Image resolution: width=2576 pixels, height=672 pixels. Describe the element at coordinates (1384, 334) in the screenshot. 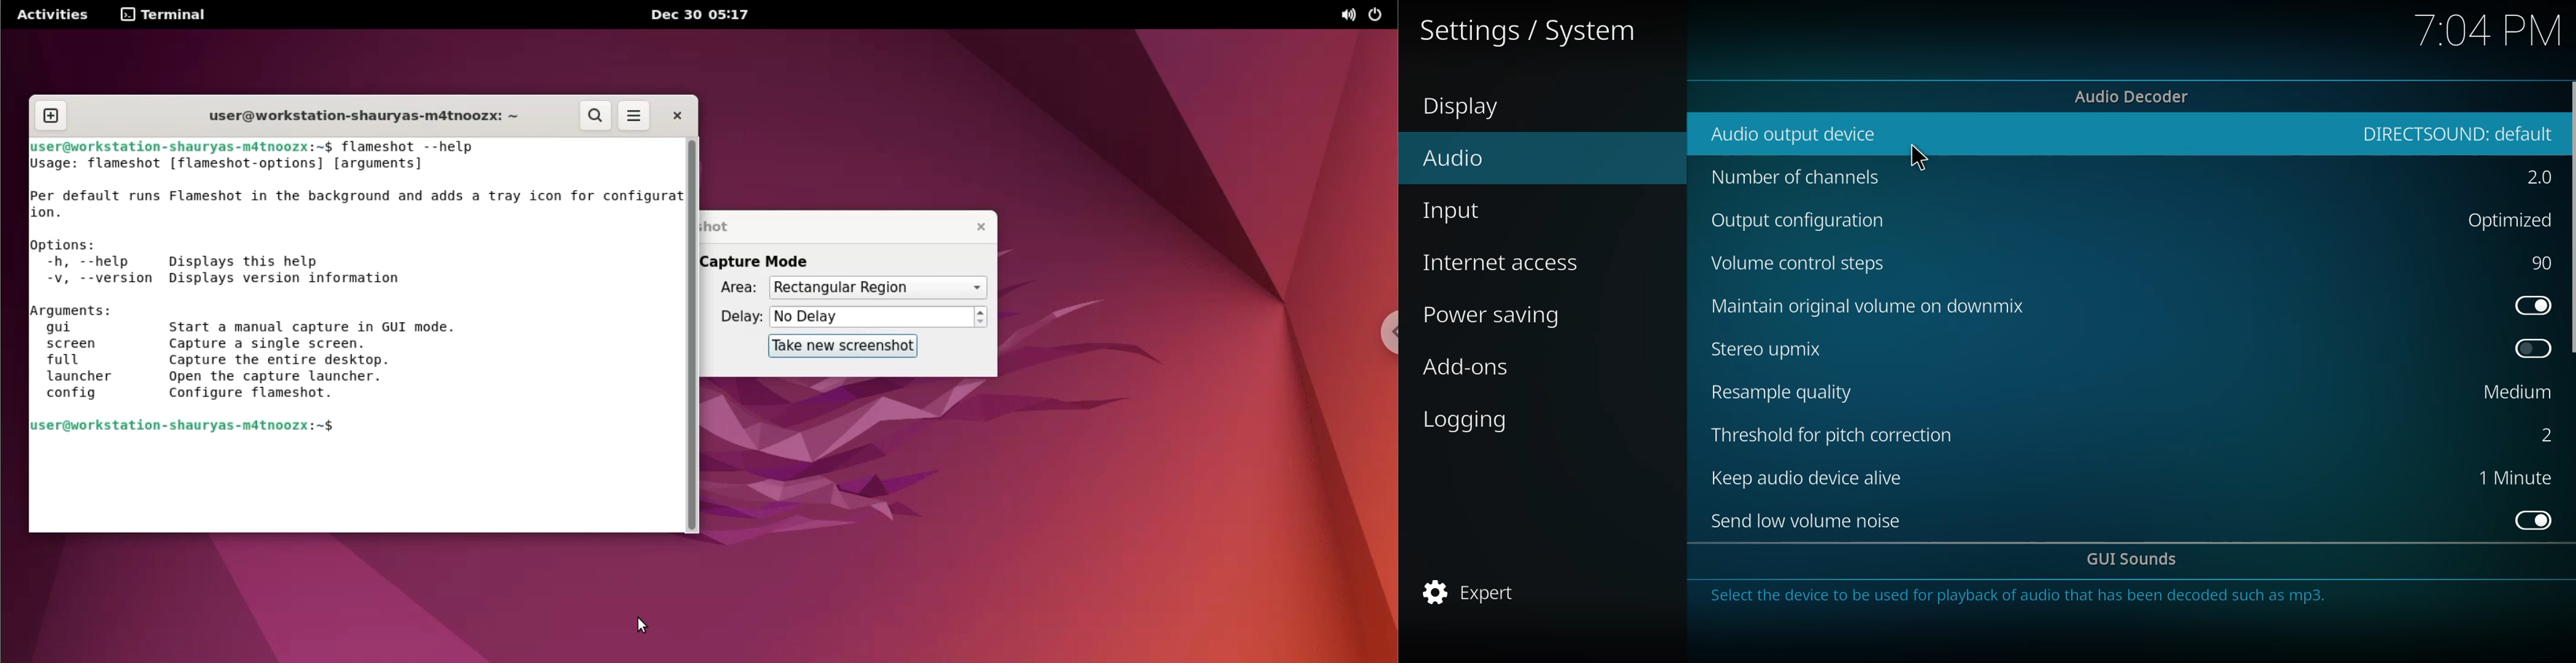

I see `chrome options` at that location.